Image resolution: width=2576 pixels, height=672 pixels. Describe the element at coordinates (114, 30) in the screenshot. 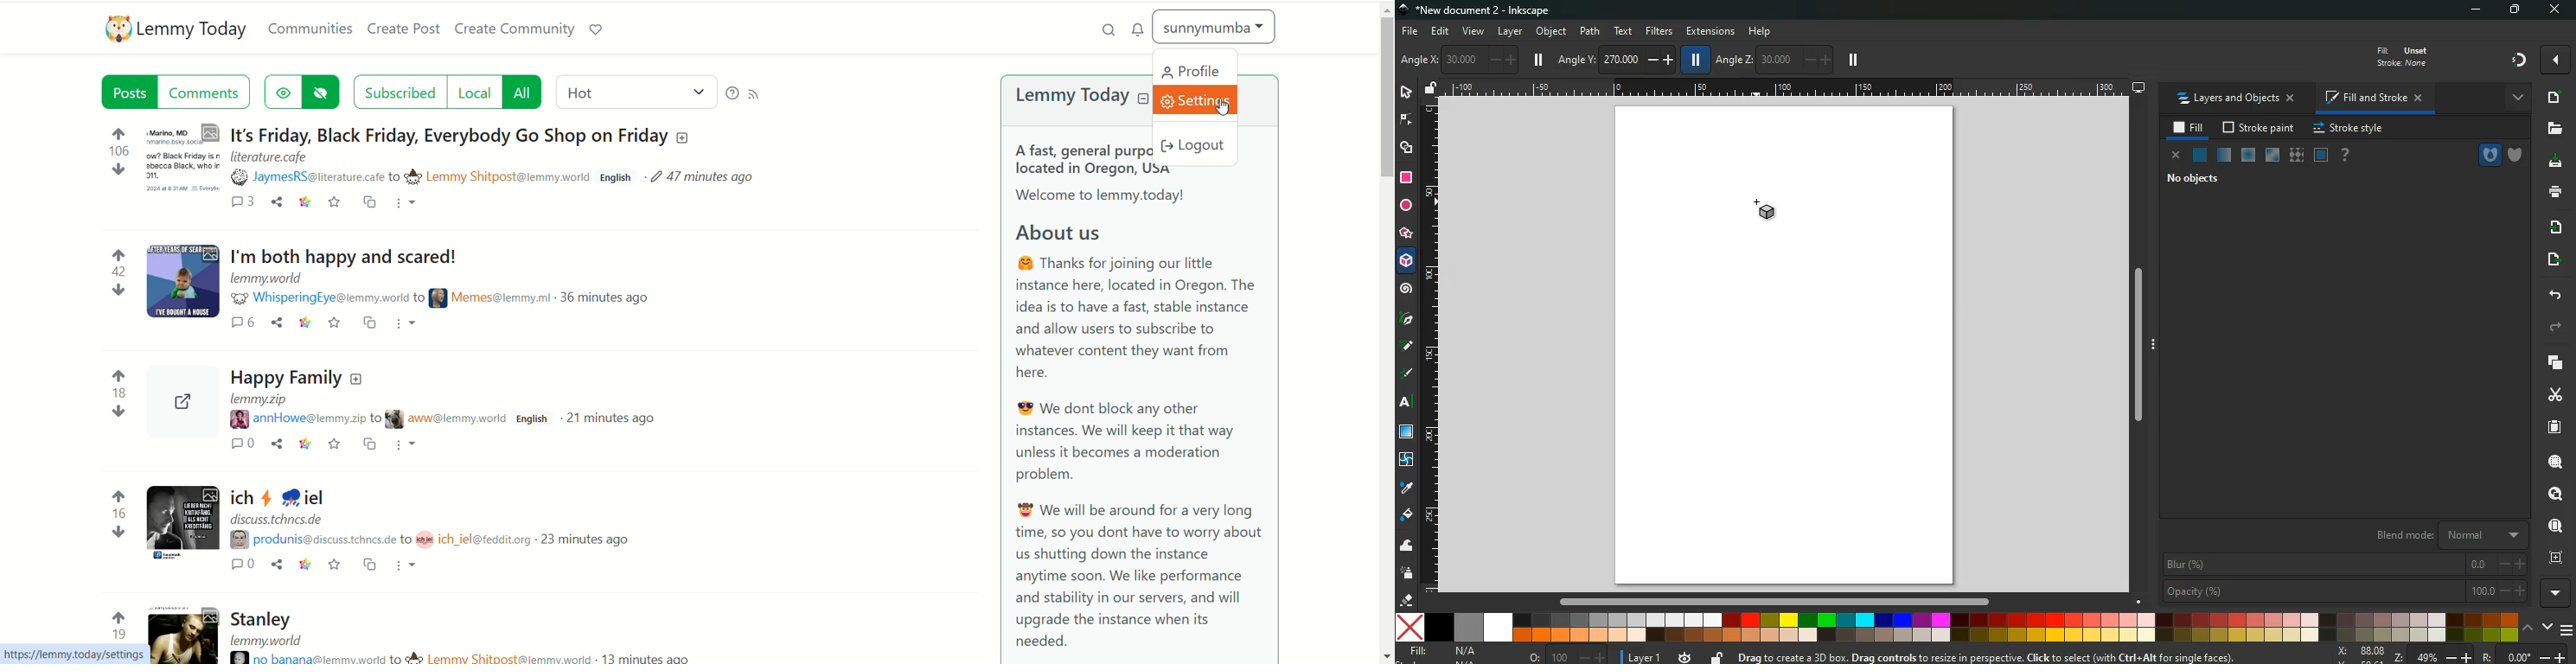

I see `logo` at that location.